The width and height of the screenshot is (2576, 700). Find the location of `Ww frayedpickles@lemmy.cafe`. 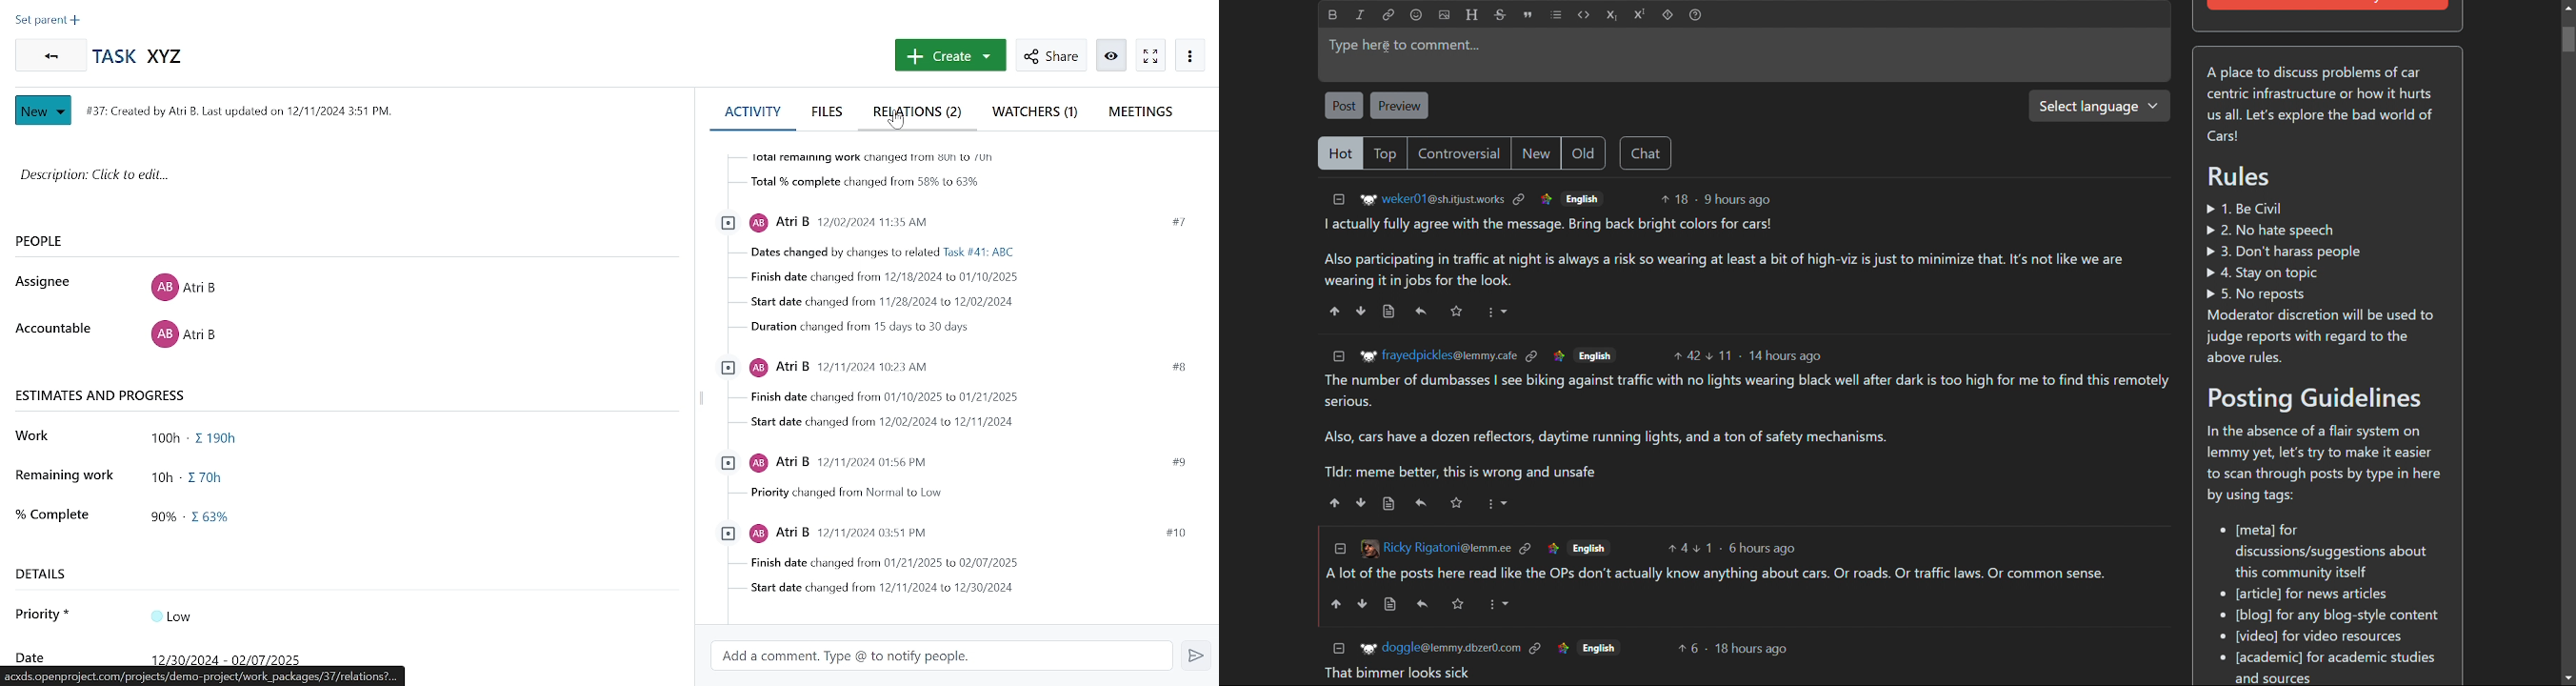

Ww frayedpickles@lemmy.cafe is located at coordinates (1437, 355).